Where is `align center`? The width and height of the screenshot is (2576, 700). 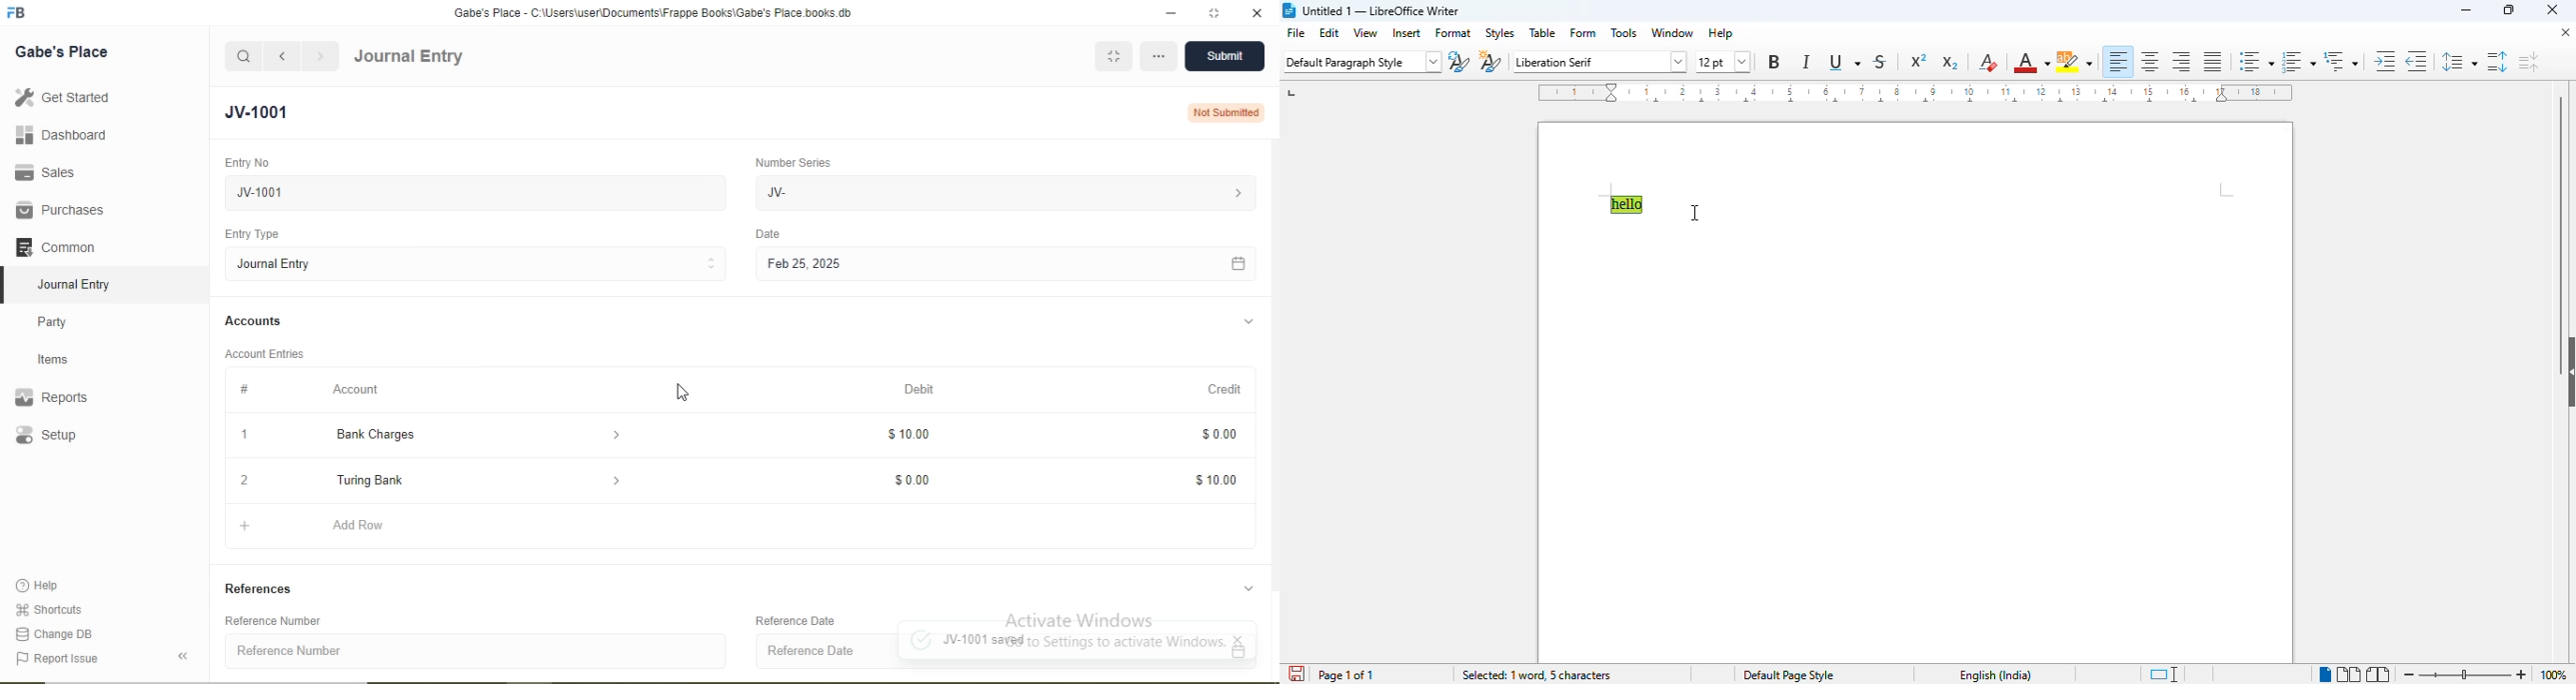
align center is located at coordinates (2150, 61).